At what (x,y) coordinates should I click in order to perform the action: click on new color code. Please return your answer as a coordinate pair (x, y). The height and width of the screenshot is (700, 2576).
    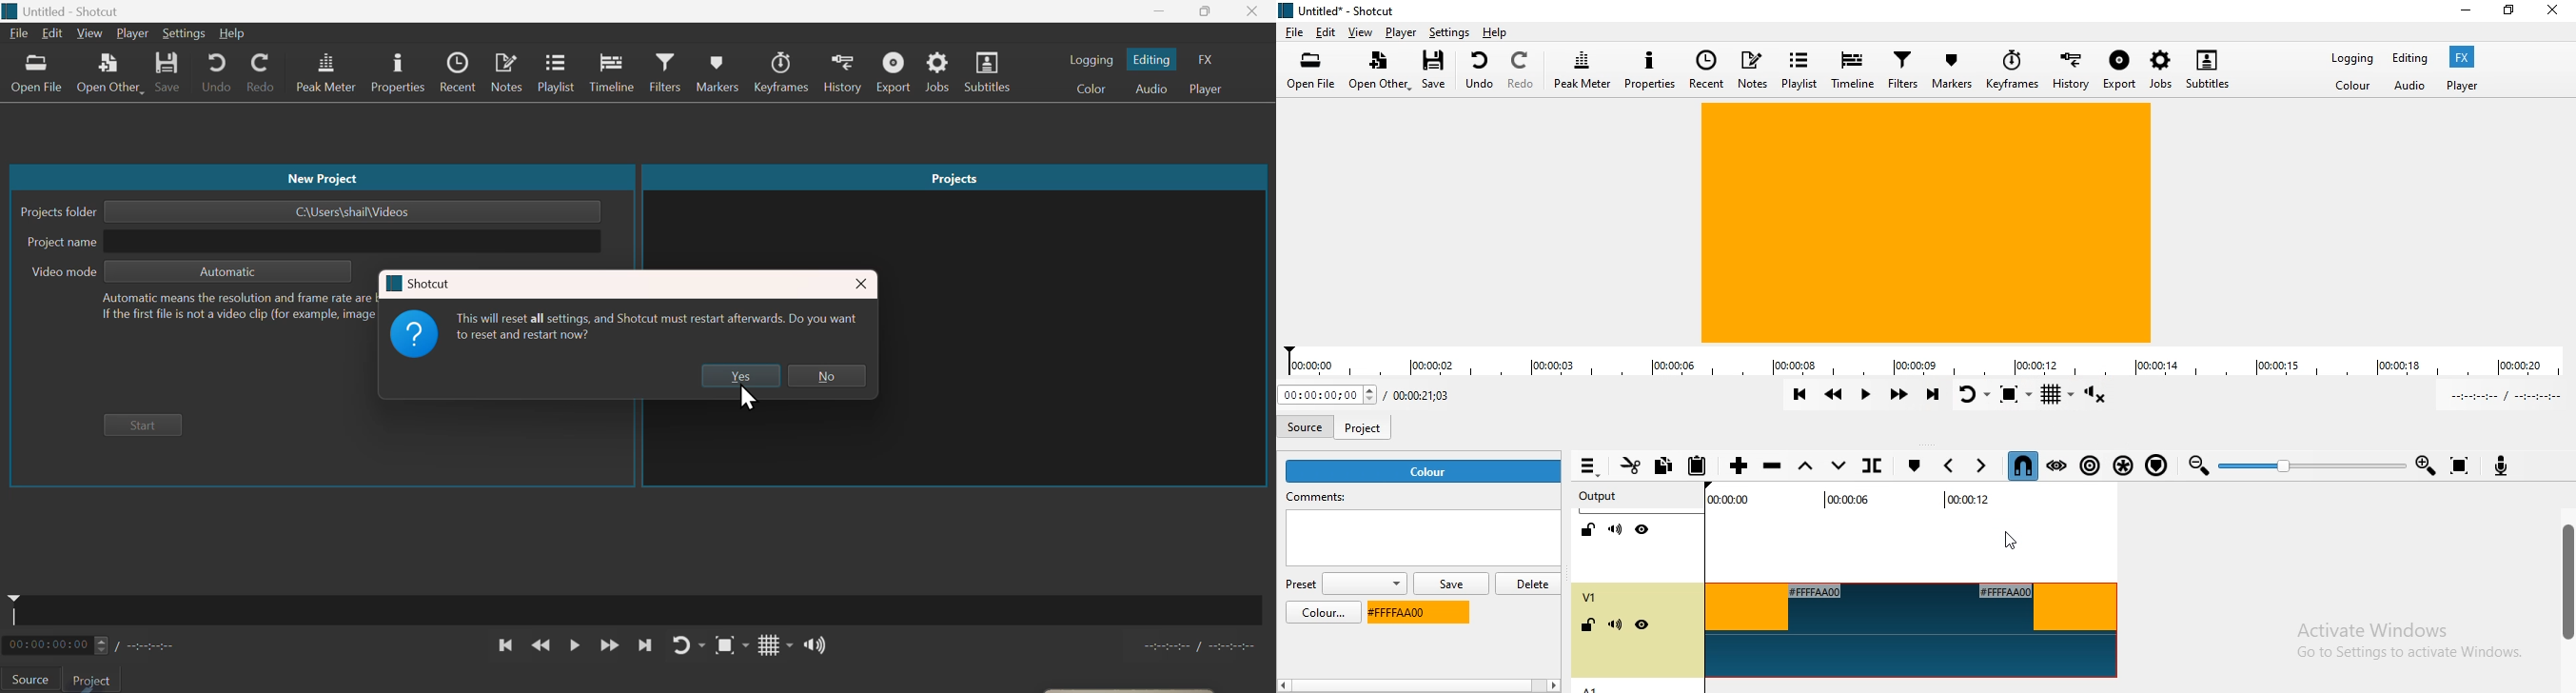
    Looking at the image, I should click on (1414, 613).